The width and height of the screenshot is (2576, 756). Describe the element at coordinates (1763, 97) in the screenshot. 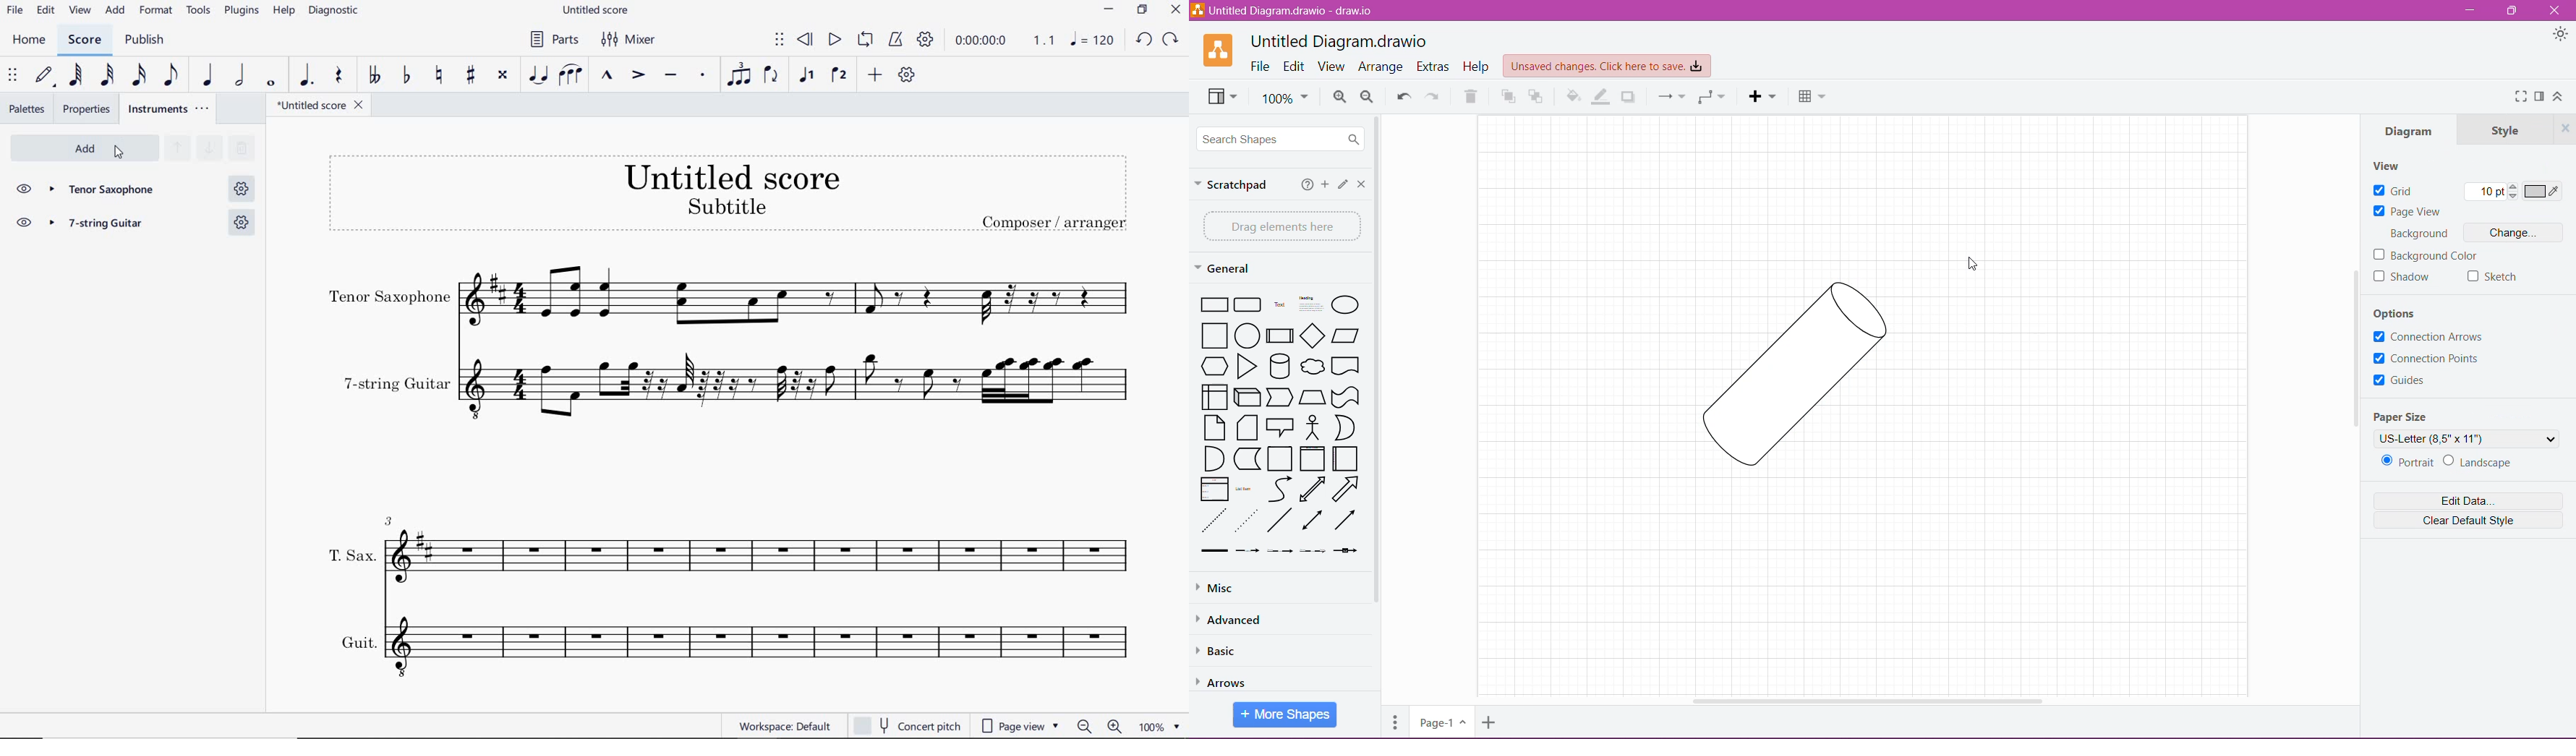

I see `` at that location.